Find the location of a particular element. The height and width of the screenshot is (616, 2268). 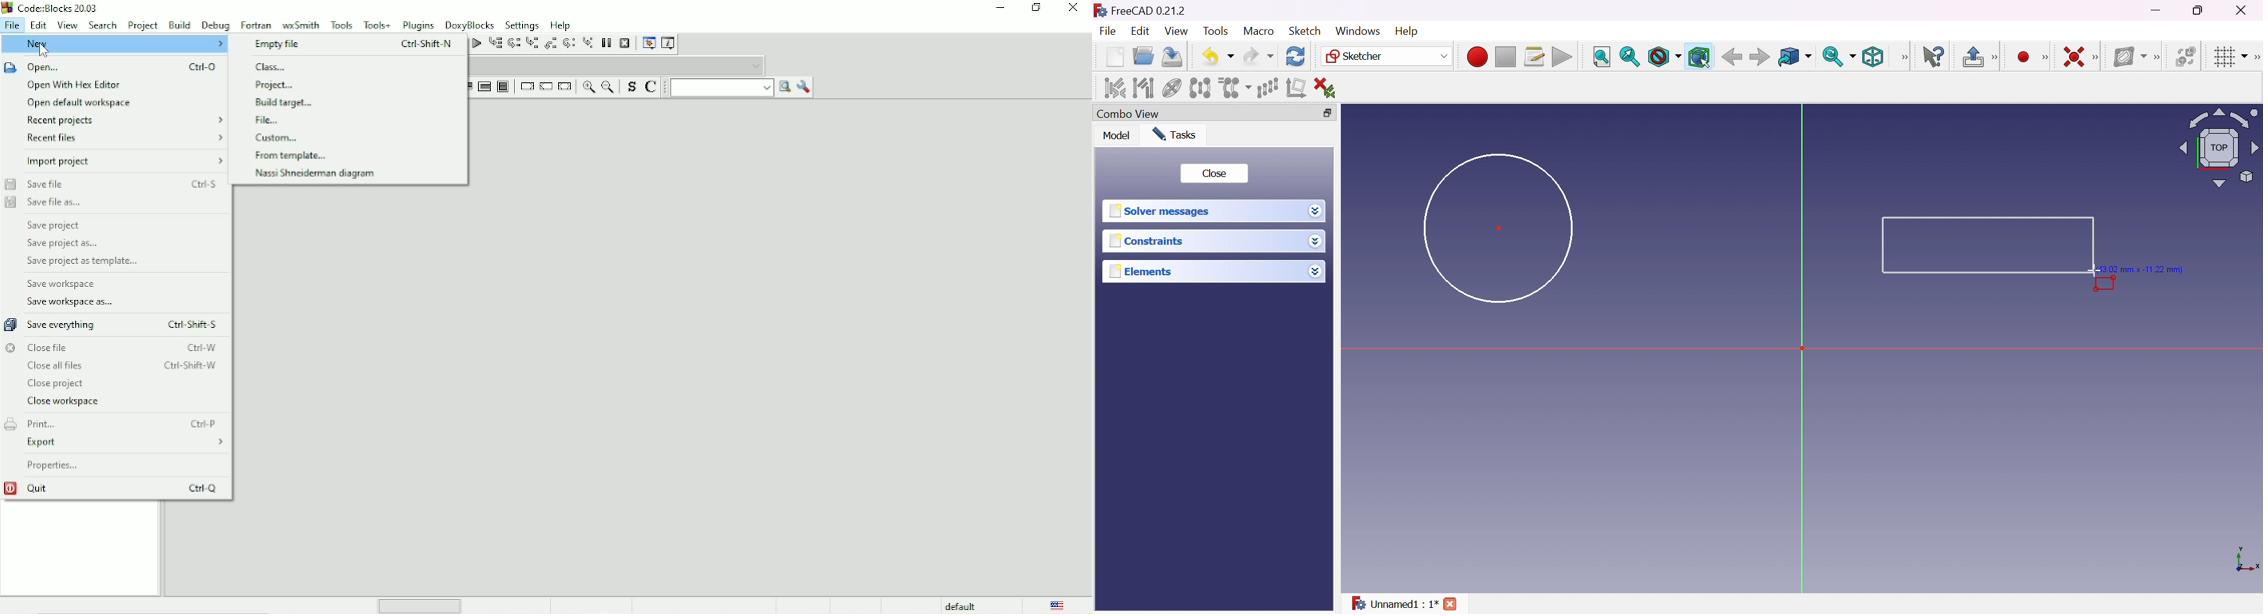

Fit selection is located at coordinates (1630, 57).